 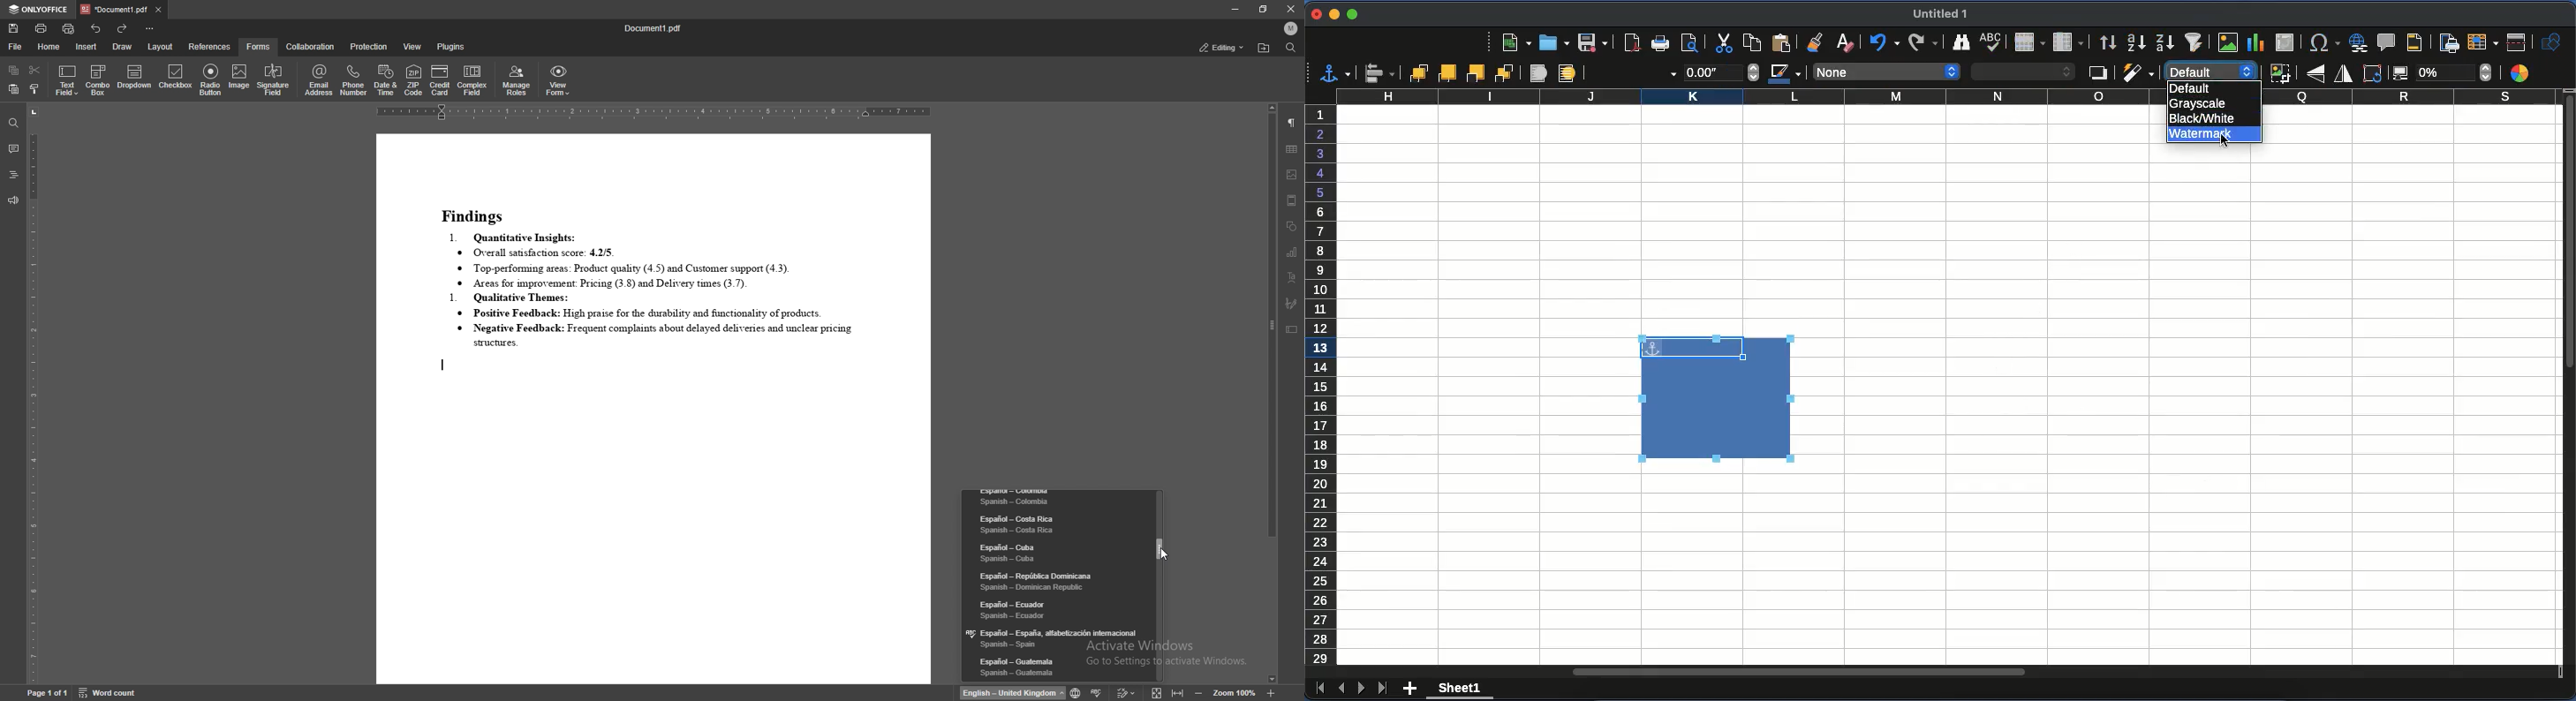 What do you see at coordinates (2226, 145) in the screenshot?
I see `cursor` at bounding box center [2226, 145].